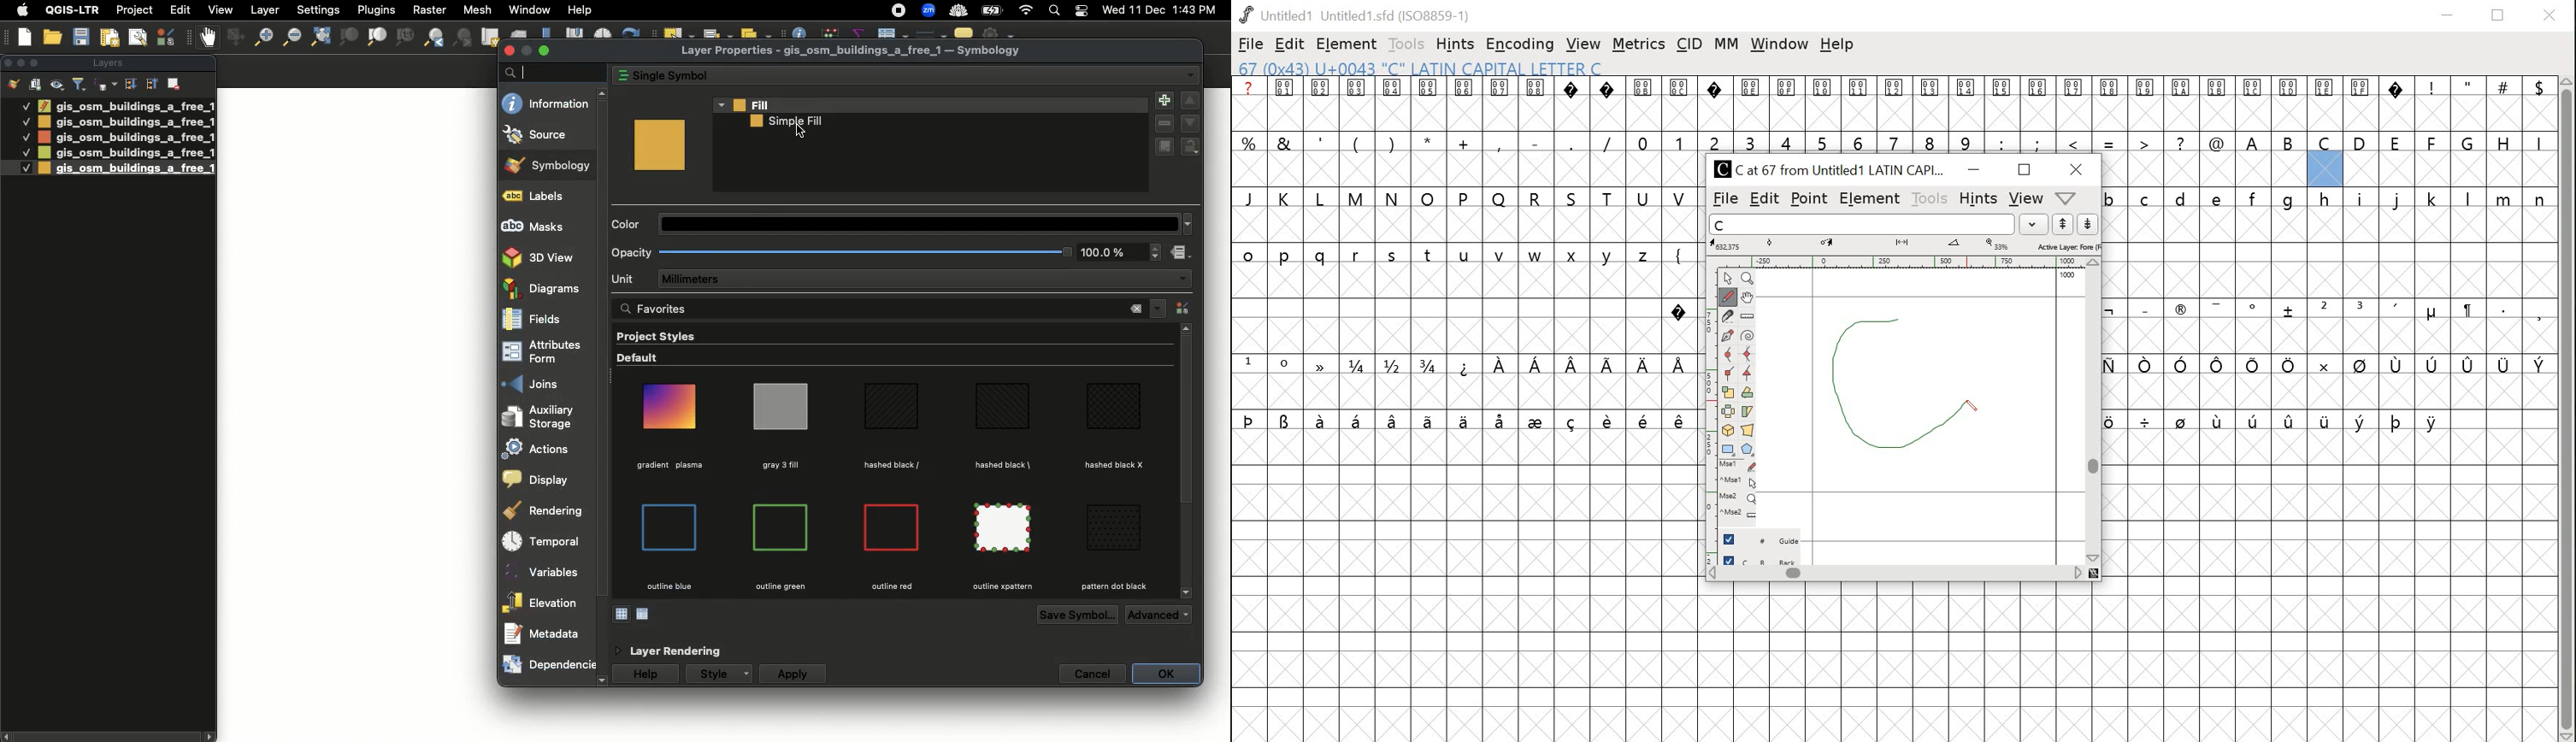  Describe the element at coordinates (1465, 258) in the screenshot. I see `glyphs` at that location.